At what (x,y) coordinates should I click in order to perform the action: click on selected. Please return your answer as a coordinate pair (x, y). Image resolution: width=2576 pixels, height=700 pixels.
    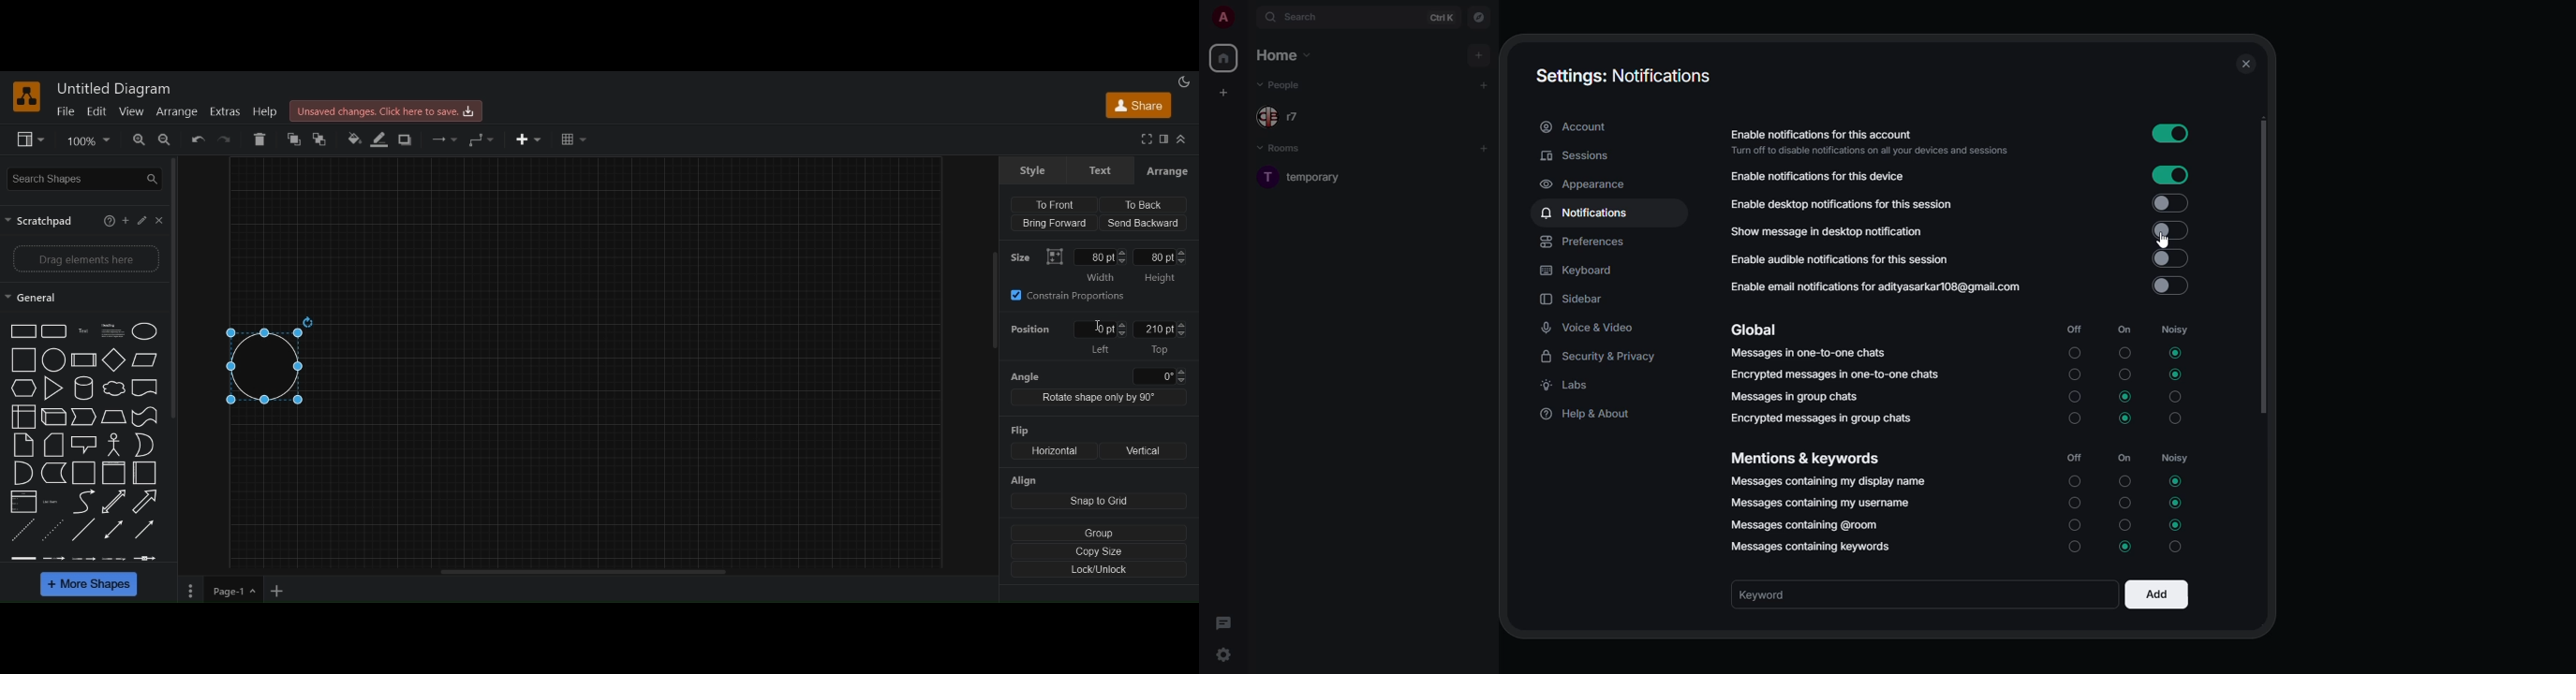
    Looking at the image, I should click on (2127, 417).